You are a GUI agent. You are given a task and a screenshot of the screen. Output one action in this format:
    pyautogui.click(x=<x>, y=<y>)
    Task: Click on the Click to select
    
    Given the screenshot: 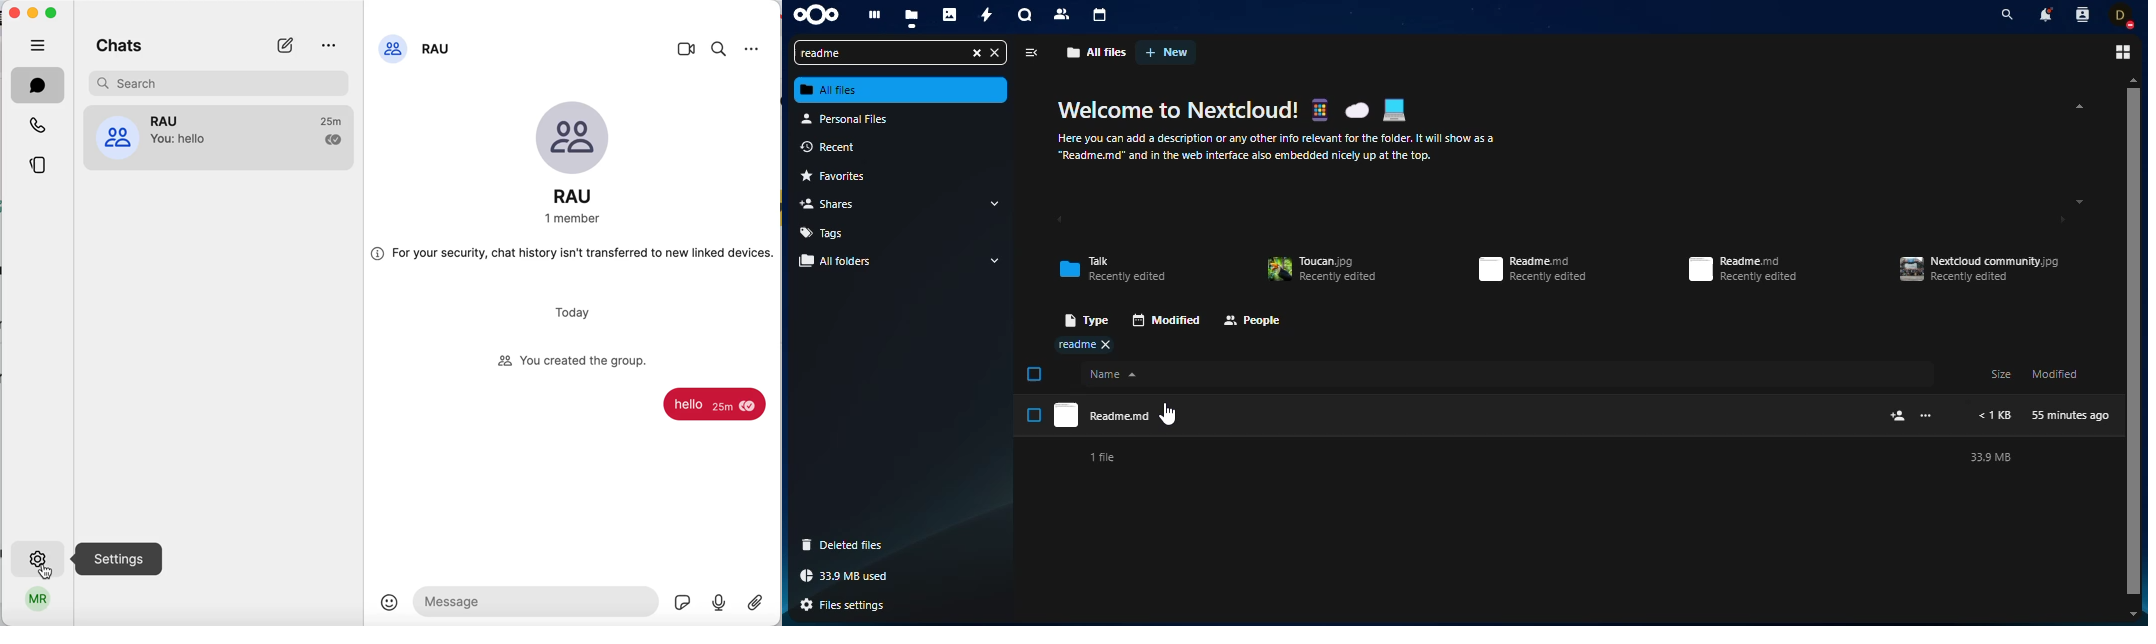 What is the action you would take?
    pyautogui.click(x=1034, y=415)
    